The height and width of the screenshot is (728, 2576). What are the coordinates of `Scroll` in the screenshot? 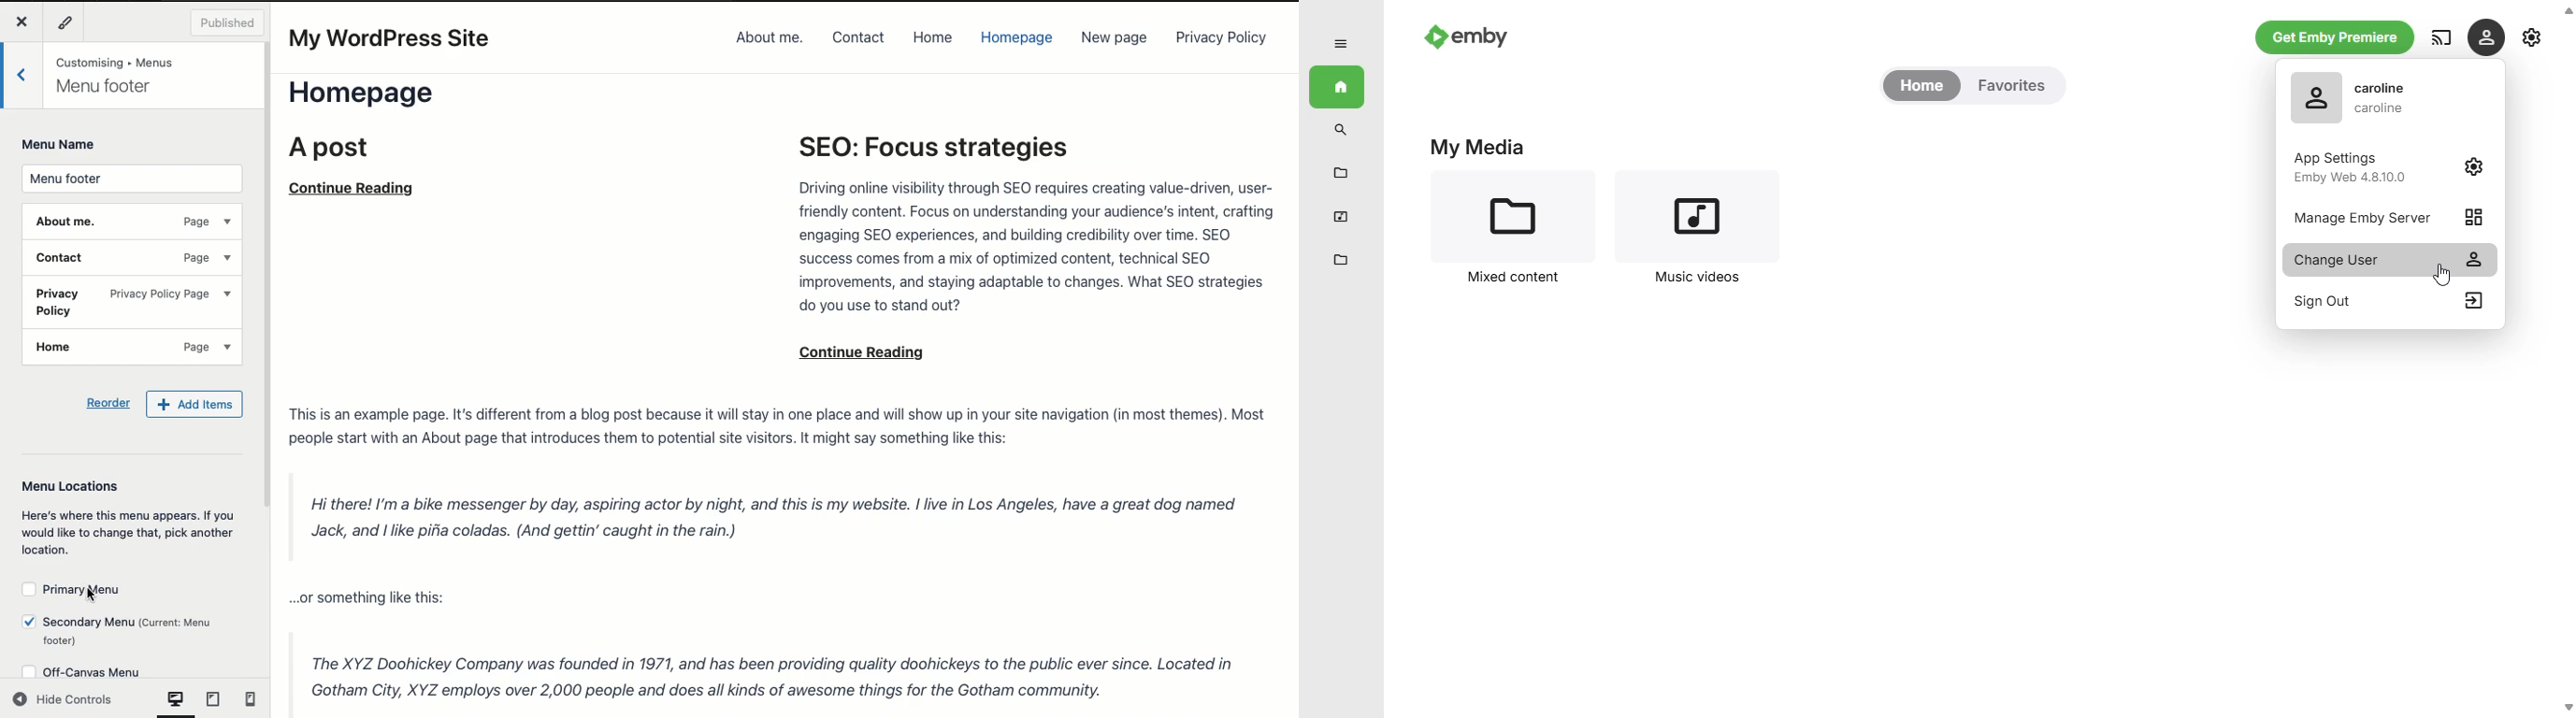 It's located at (272, 361).